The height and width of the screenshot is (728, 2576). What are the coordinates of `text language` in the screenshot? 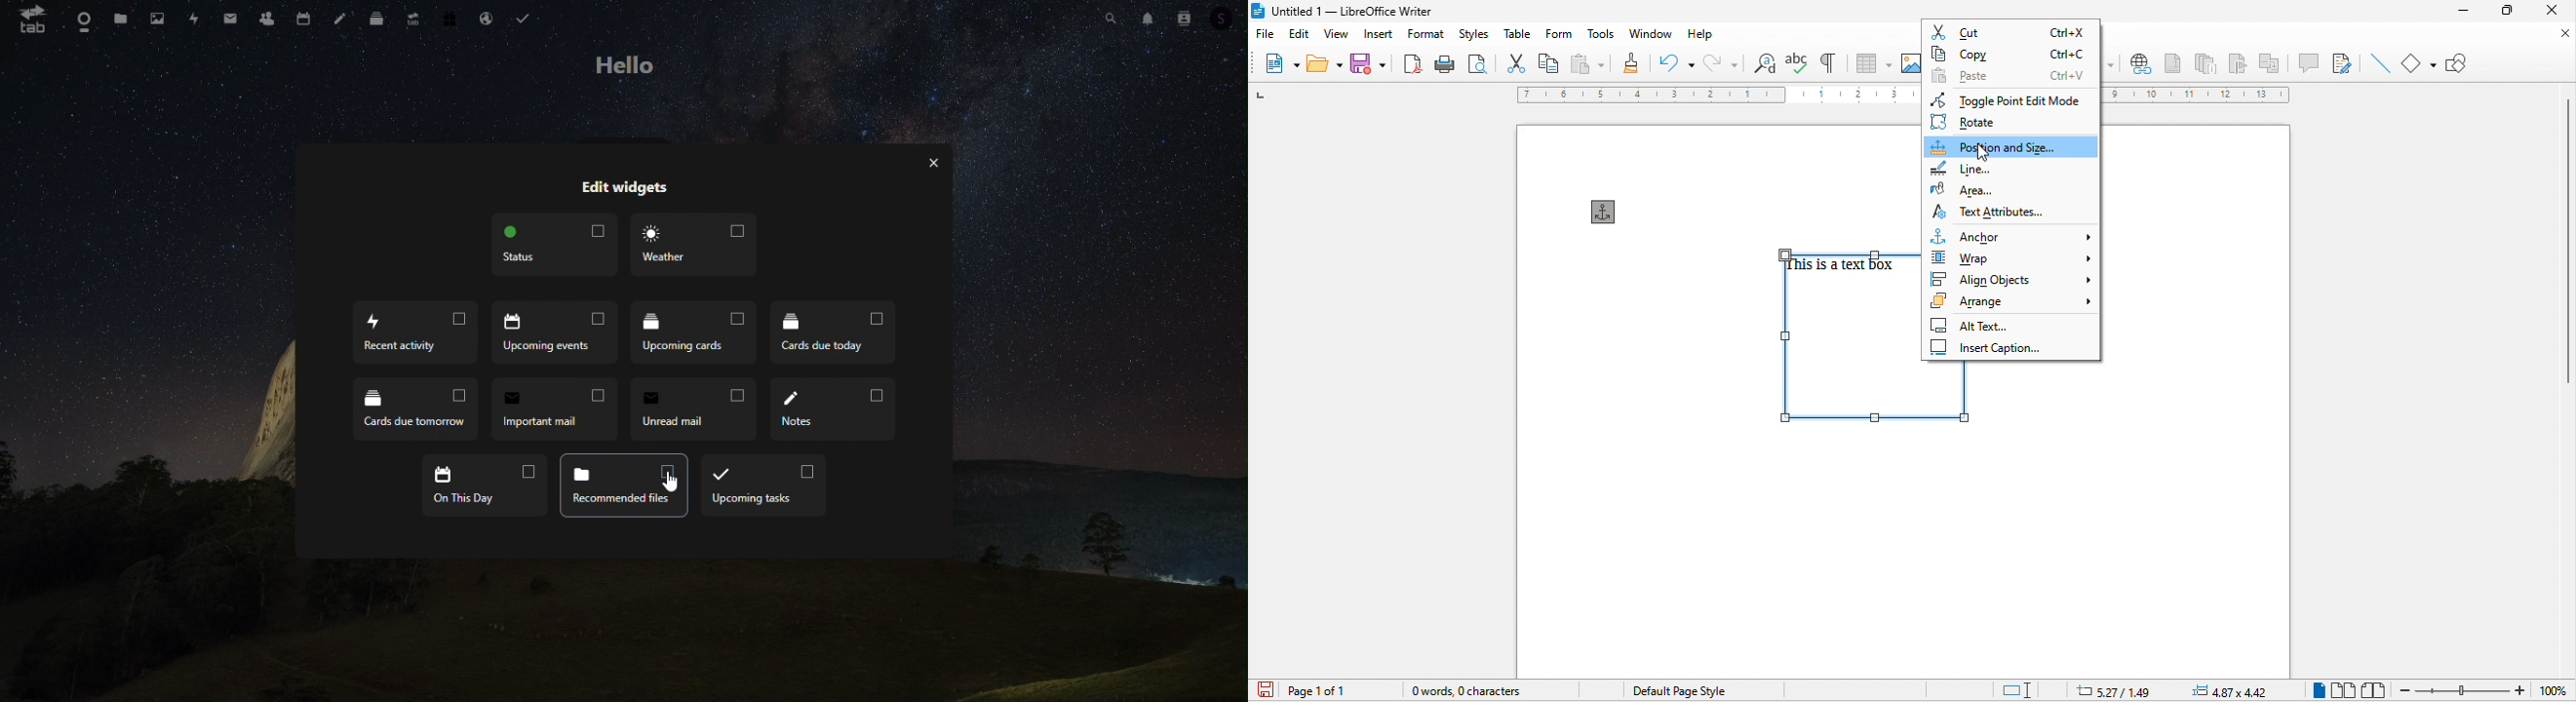 It's located at (1852, 690).